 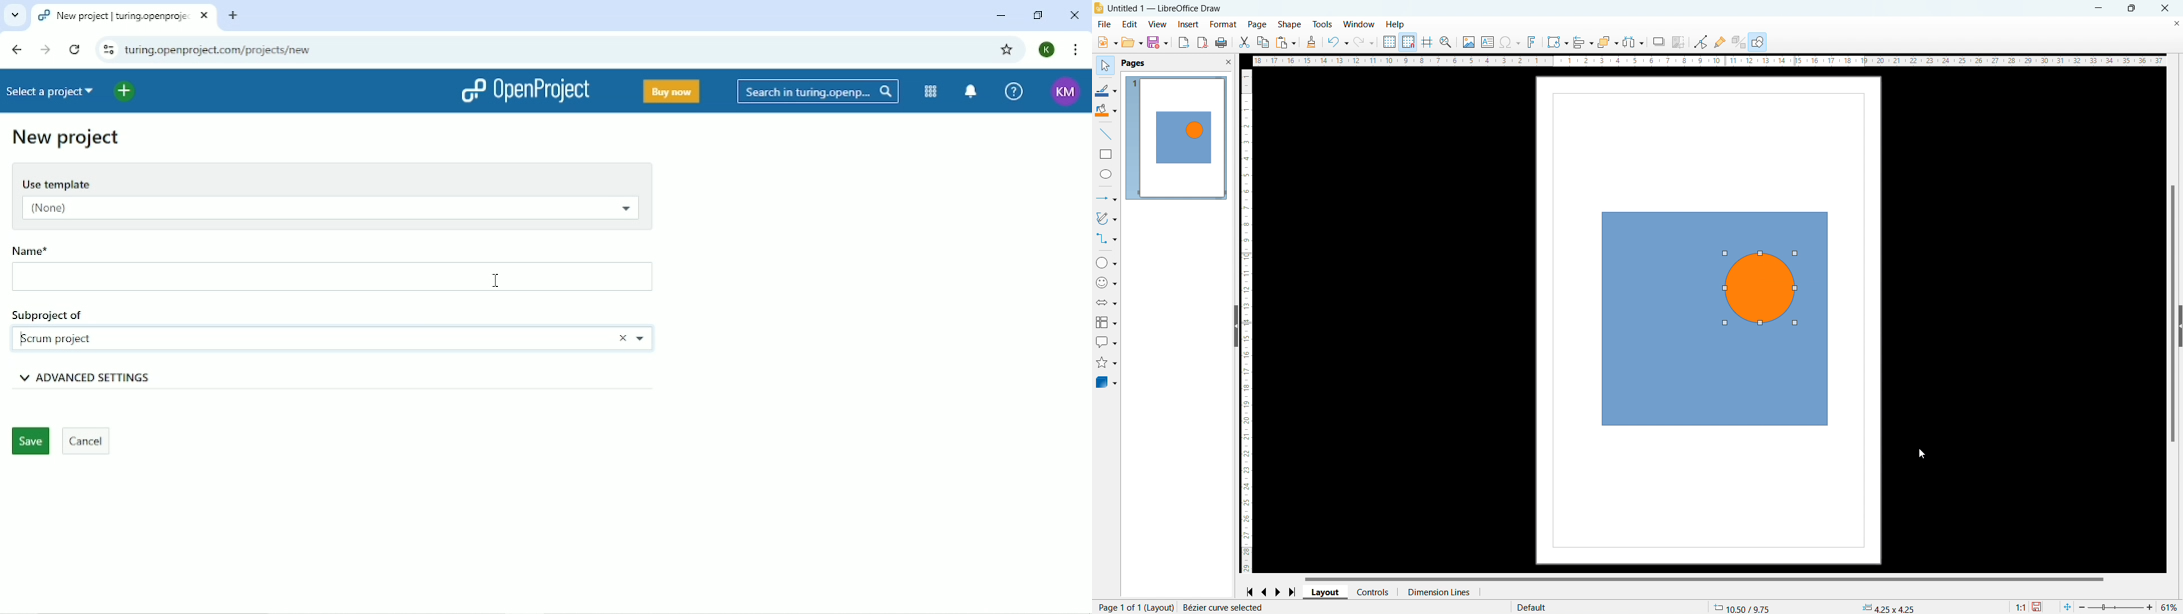 I want to click on shape, so click(x=1290, y=25).